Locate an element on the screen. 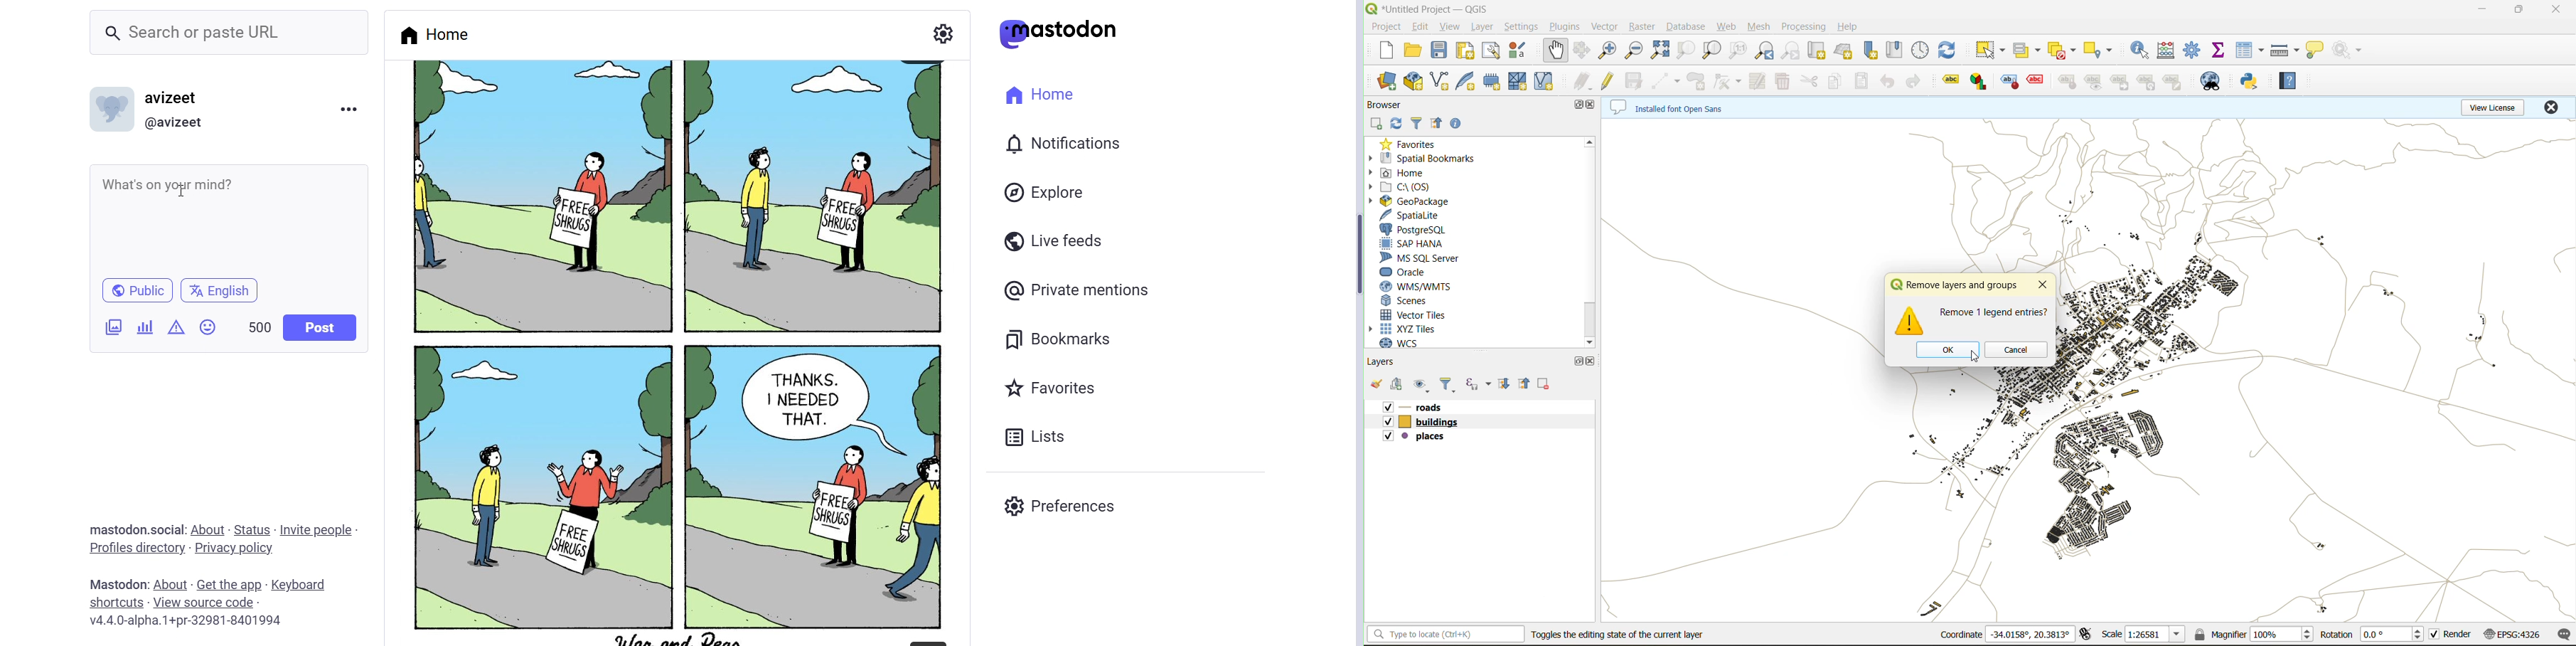 Image resolution: width=2576 pixels, height=672 pixels. zoom selection is located at coordinates (1686, 51).